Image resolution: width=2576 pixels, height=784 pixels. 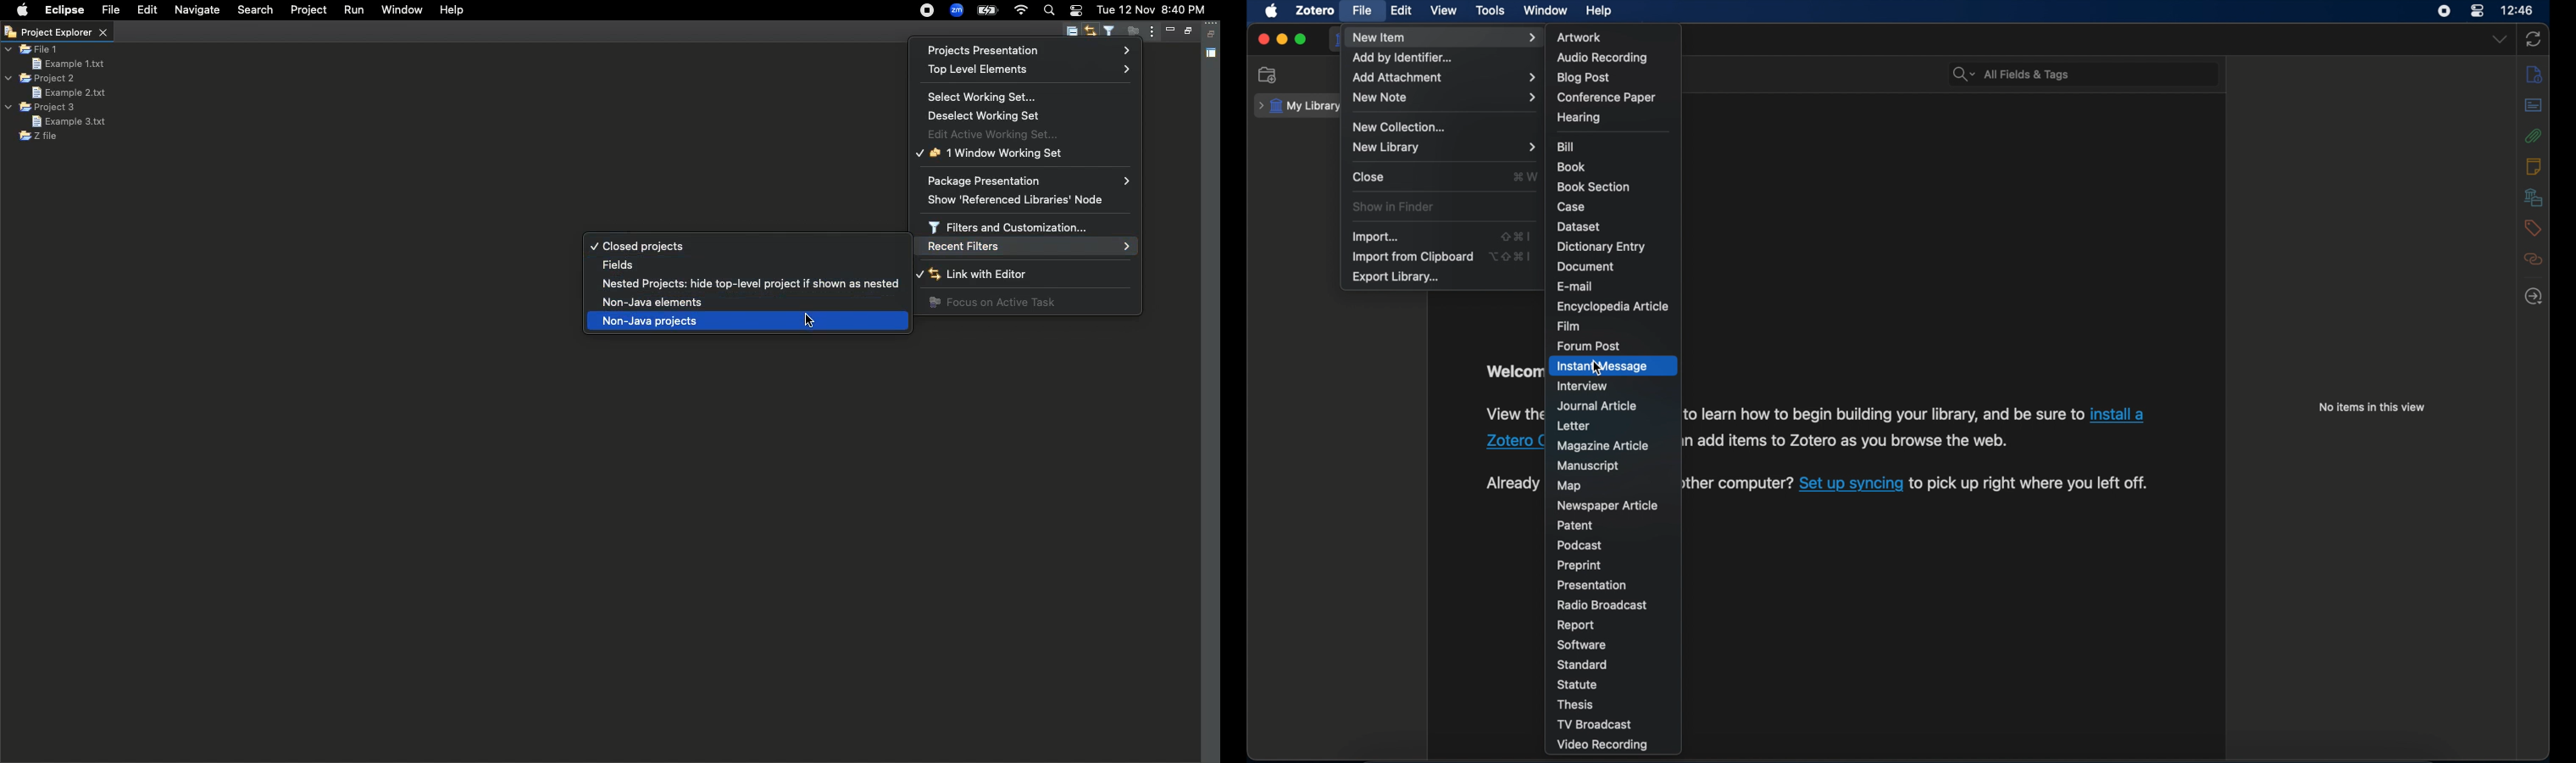 What do you see at coordinates (1580, 646) in the screenshot?
I see `software` at bounding box center [1580, 646].